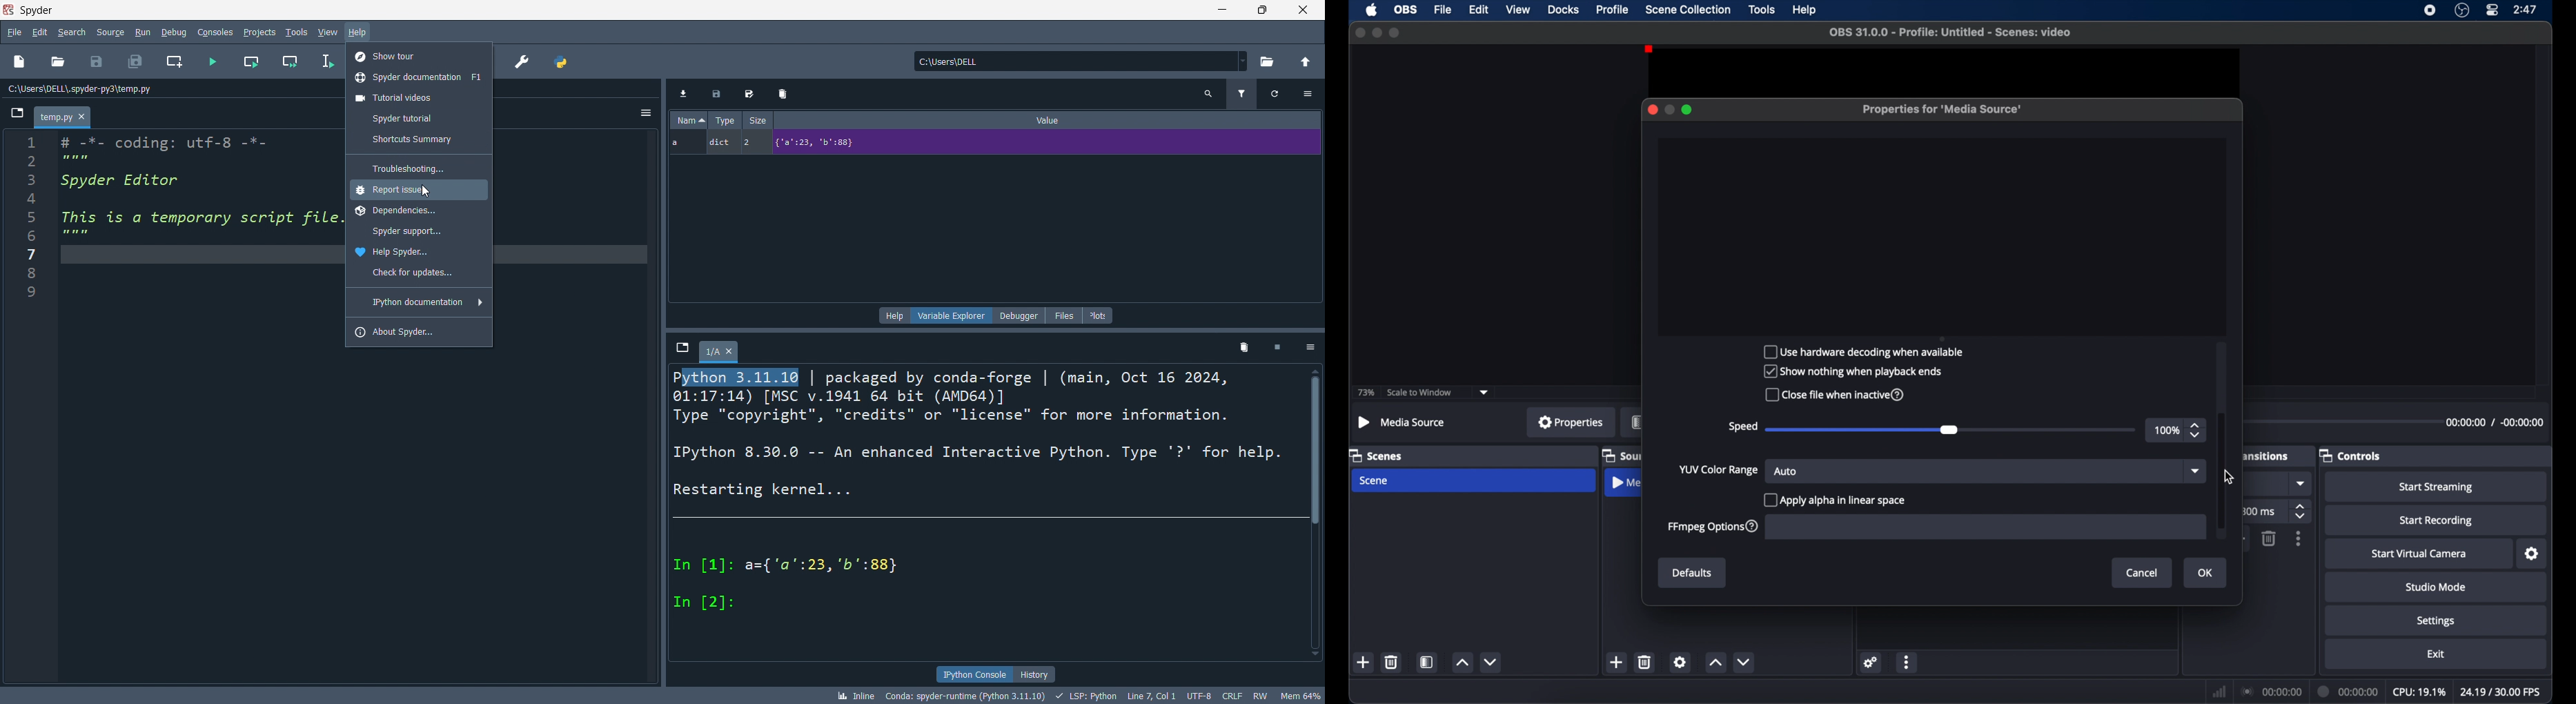 This screenshot has height=728, width=2576. I want to click on Name, so click(688, 120).